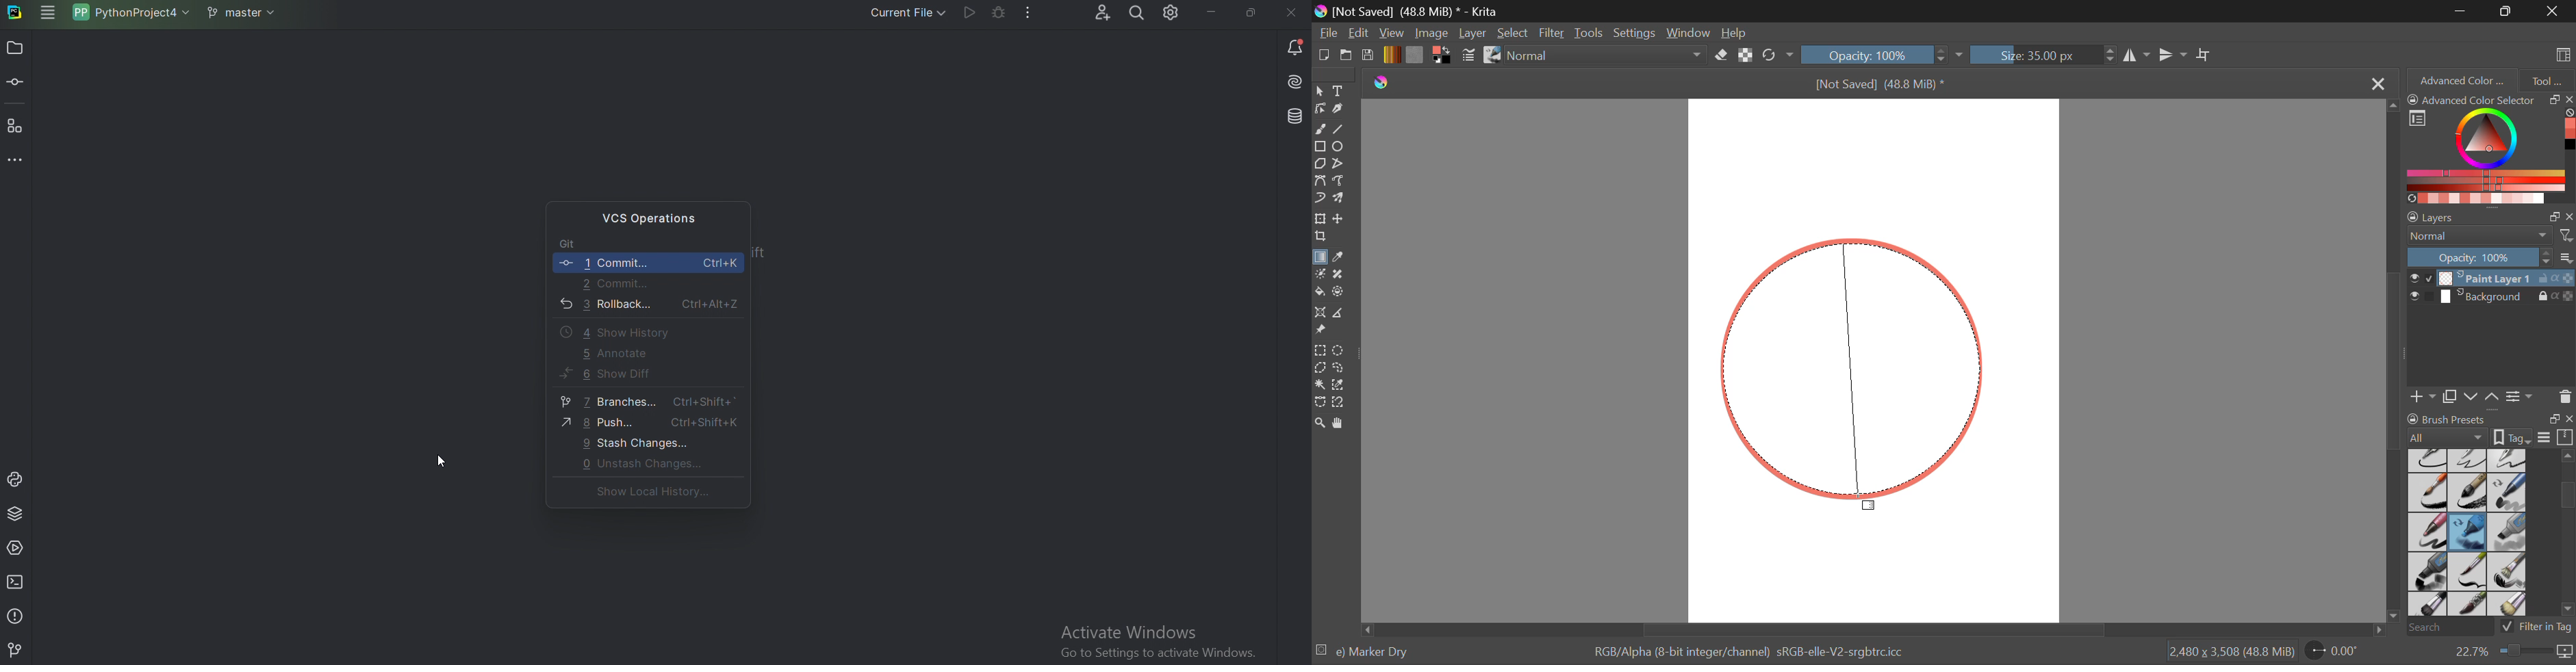  Describe the element at coordinates (1320, 199) in the screenshot. I see `Dynamic Brush Tool` at that location.